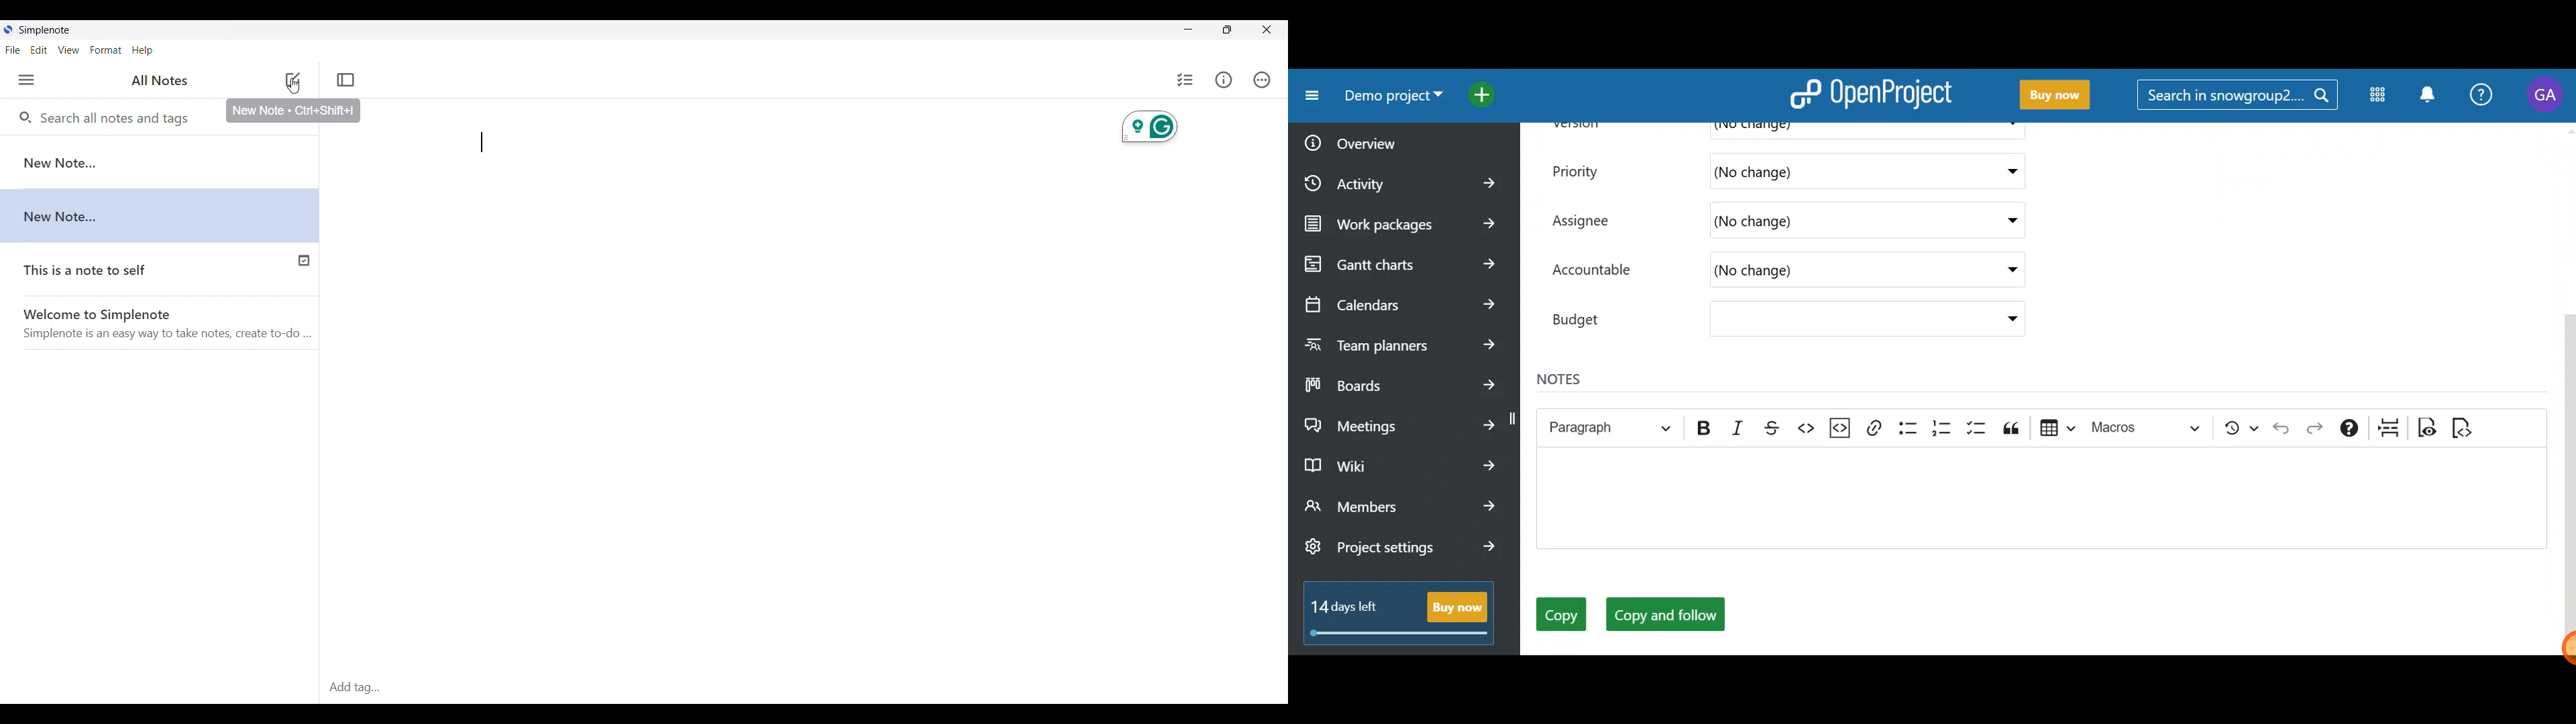 The width and height of the screenshot is (2576, 728). I want to click on Search all notes and tags, so click(113, 117).